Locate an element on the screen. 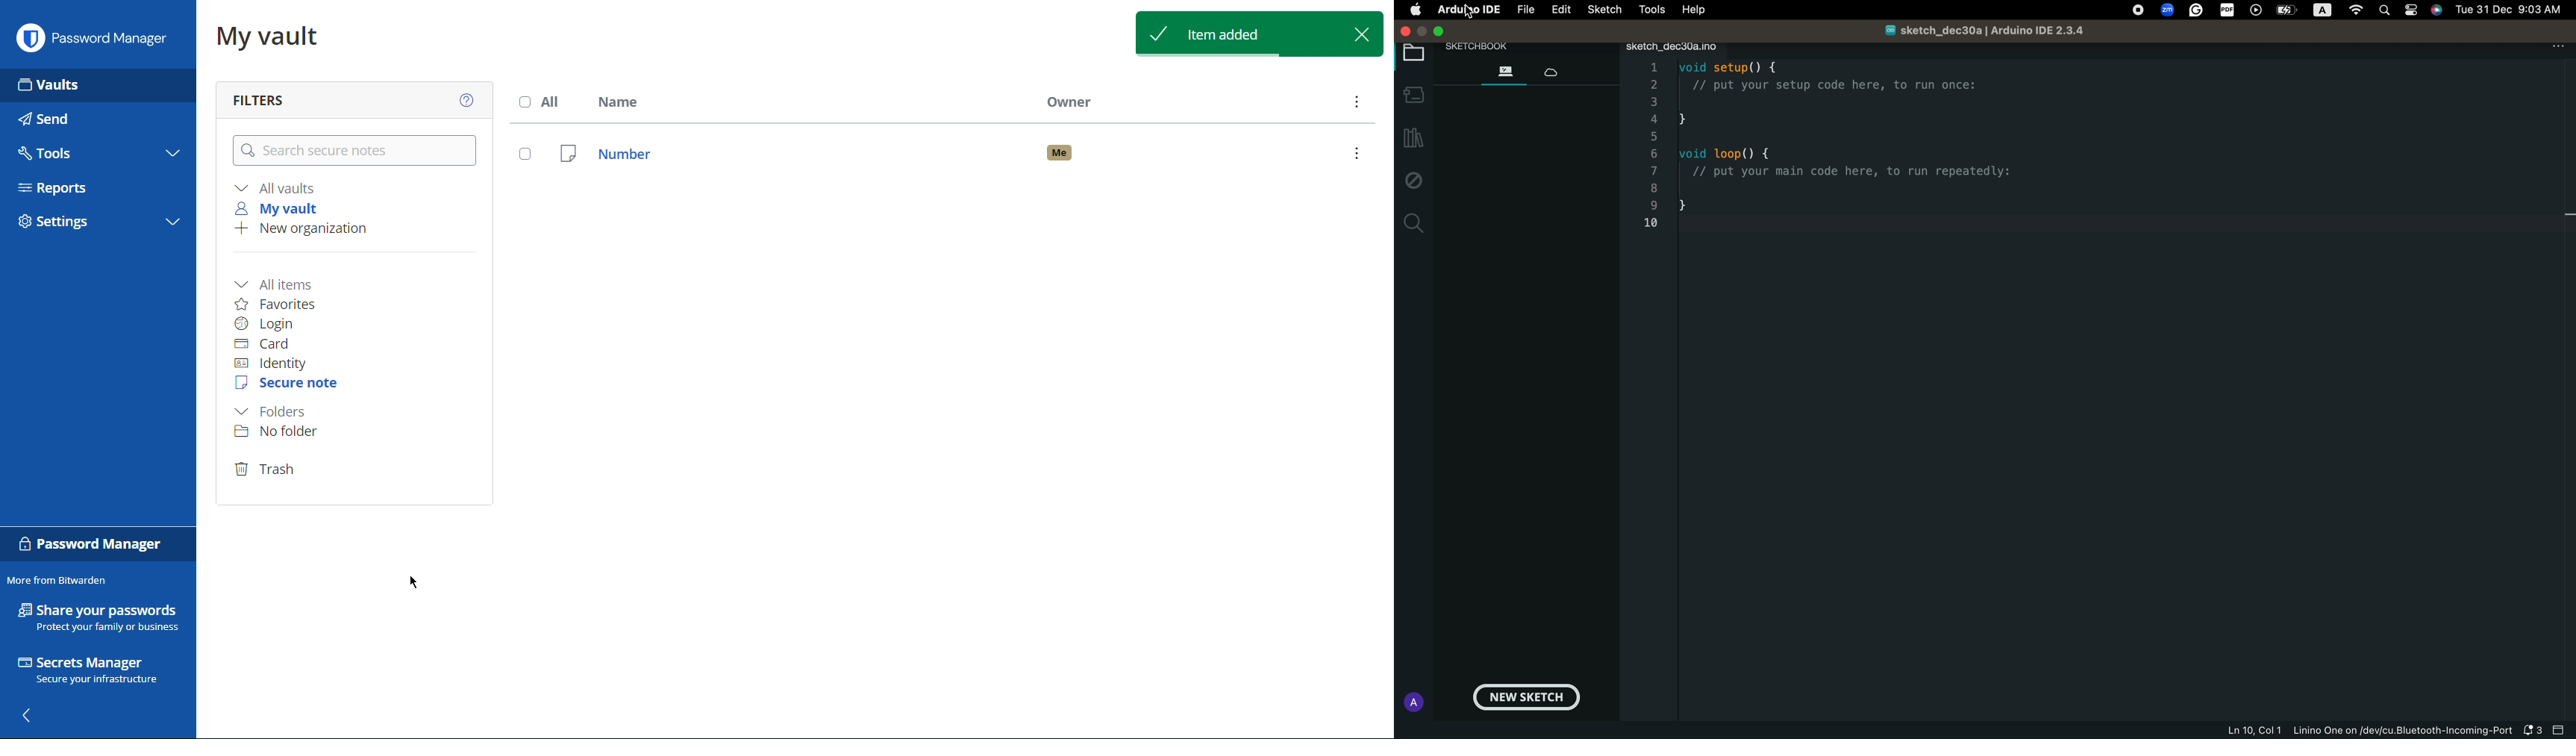  Settings is located at coordinates (60, 220).